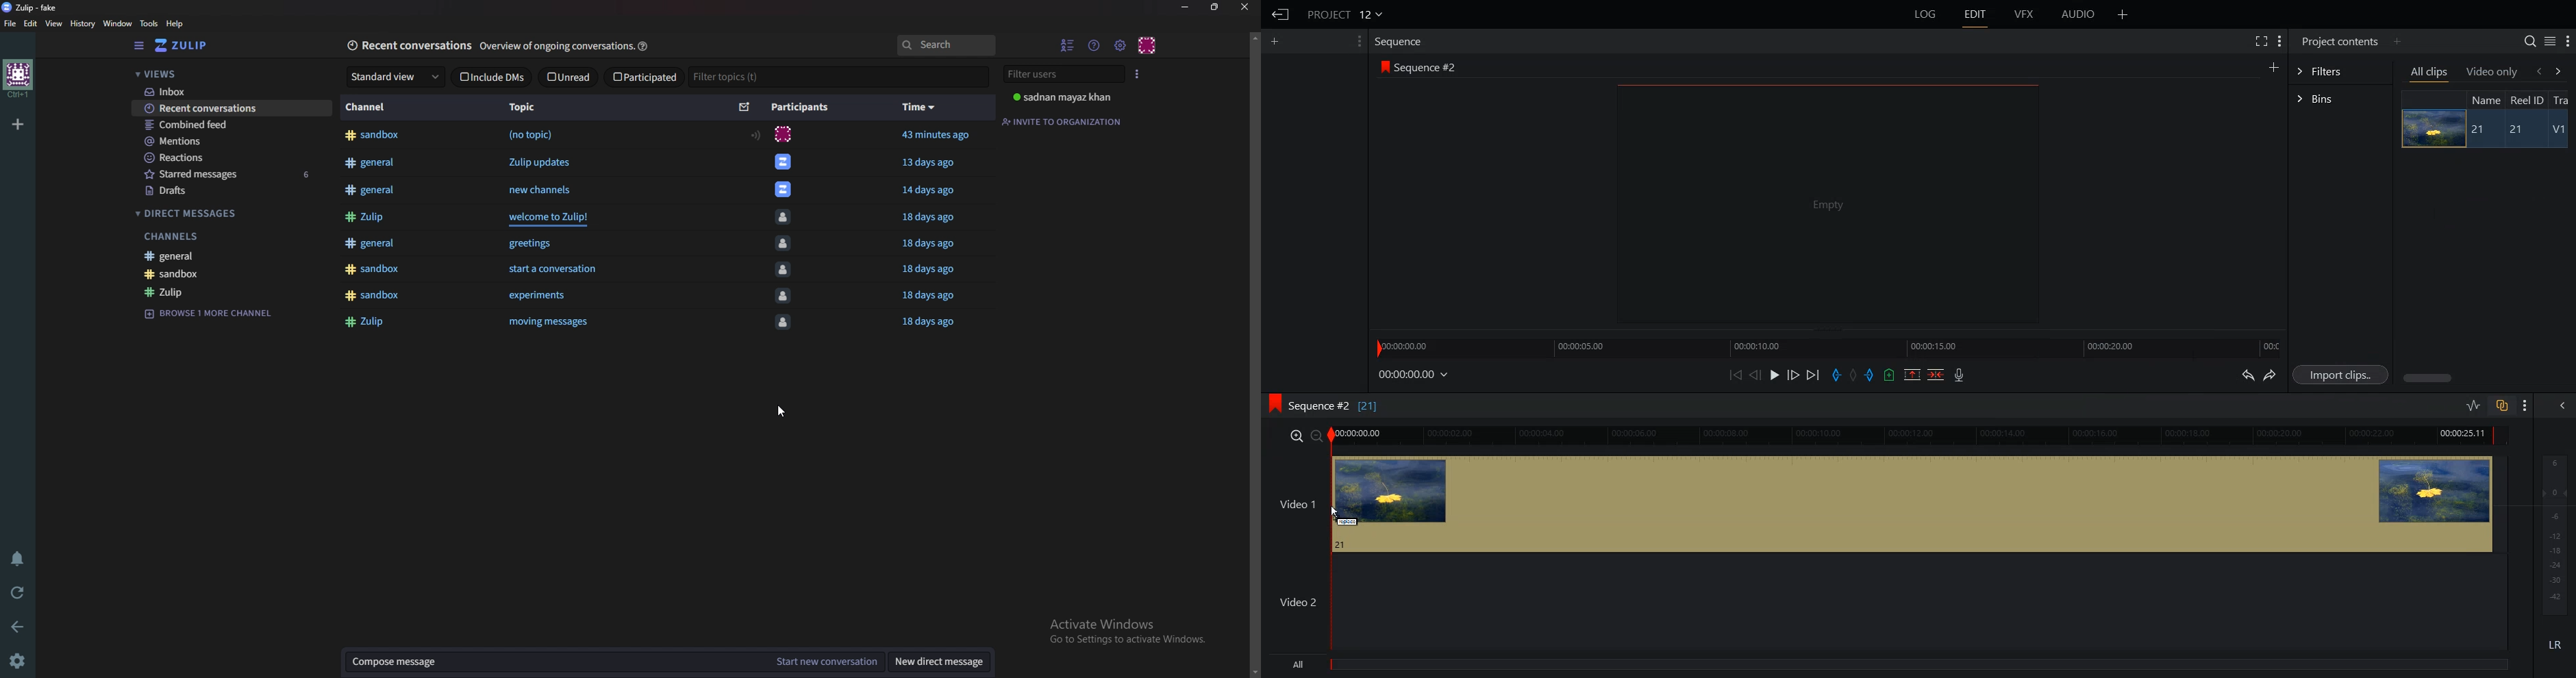 This screenshot has height=700, width=2576. Describe the element at coordinates (1273, 405) in the screenshot. I see `logo` at that location.